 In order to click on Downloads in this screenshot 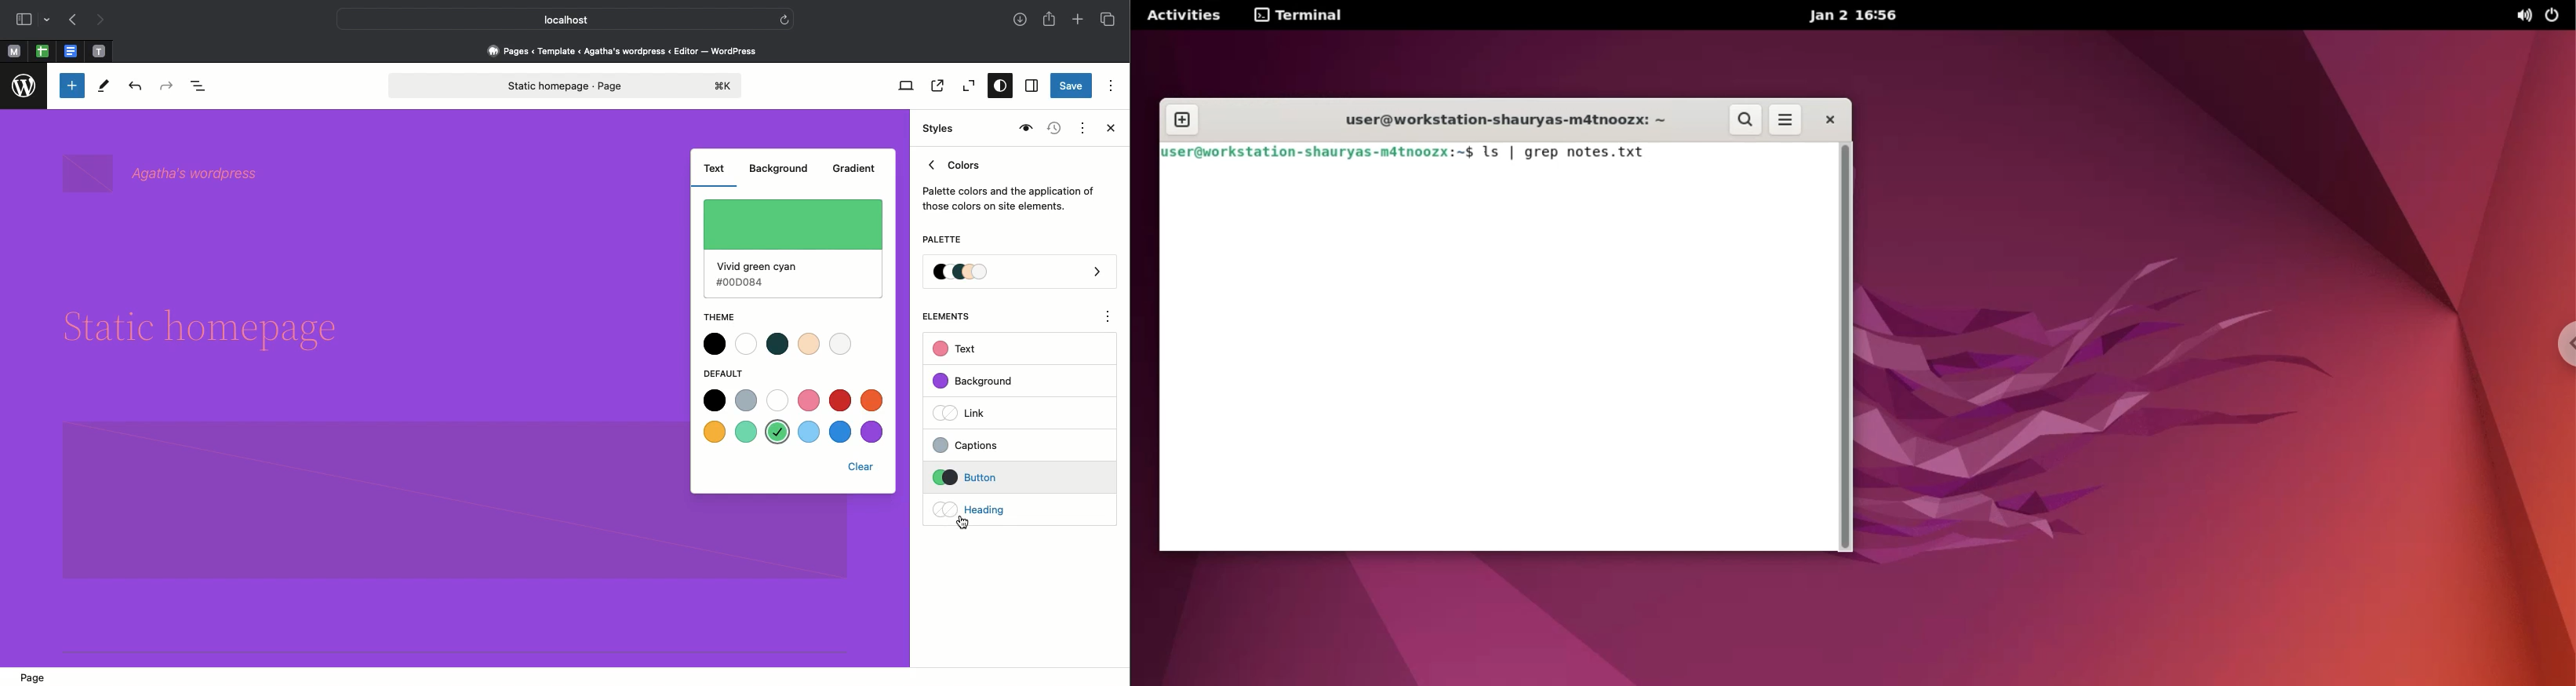, I will do `click(1021, 21)`.